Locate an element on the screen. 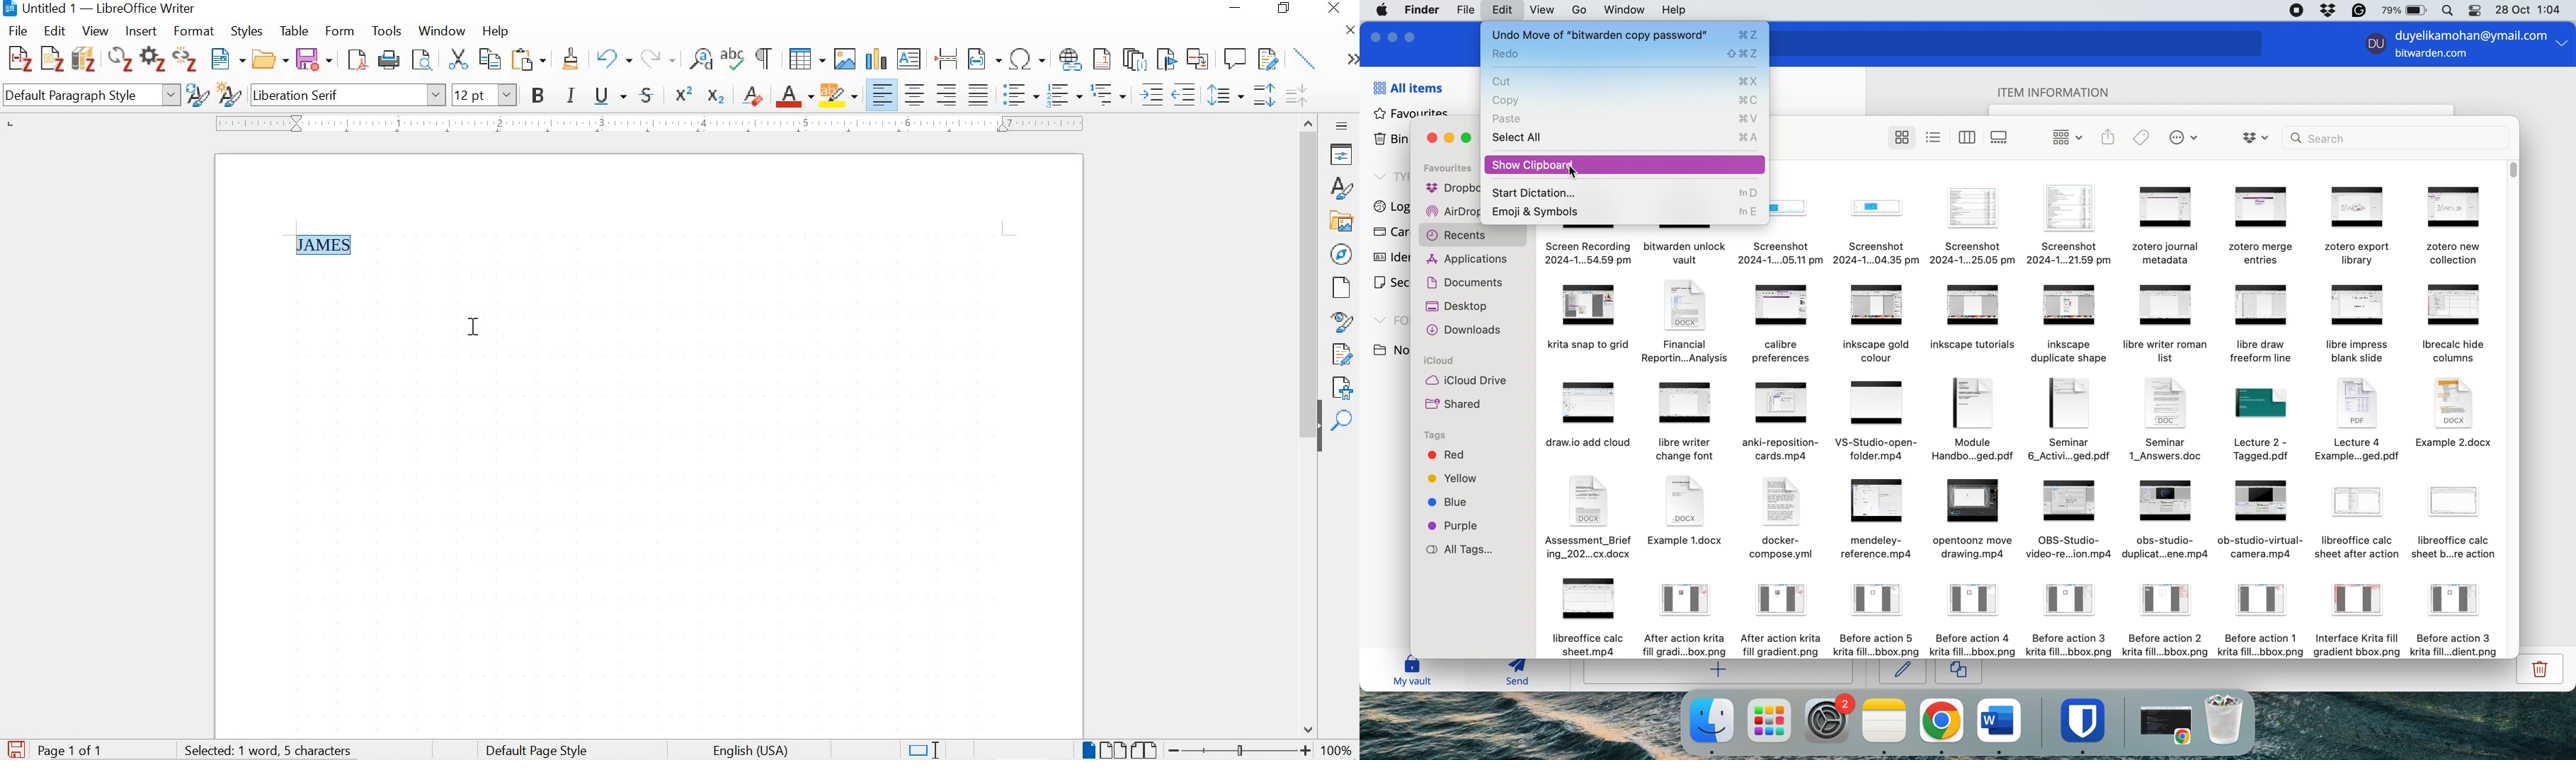 The width and height of the screenshot is (2576, 784). view is located at coordinates (94, 31).